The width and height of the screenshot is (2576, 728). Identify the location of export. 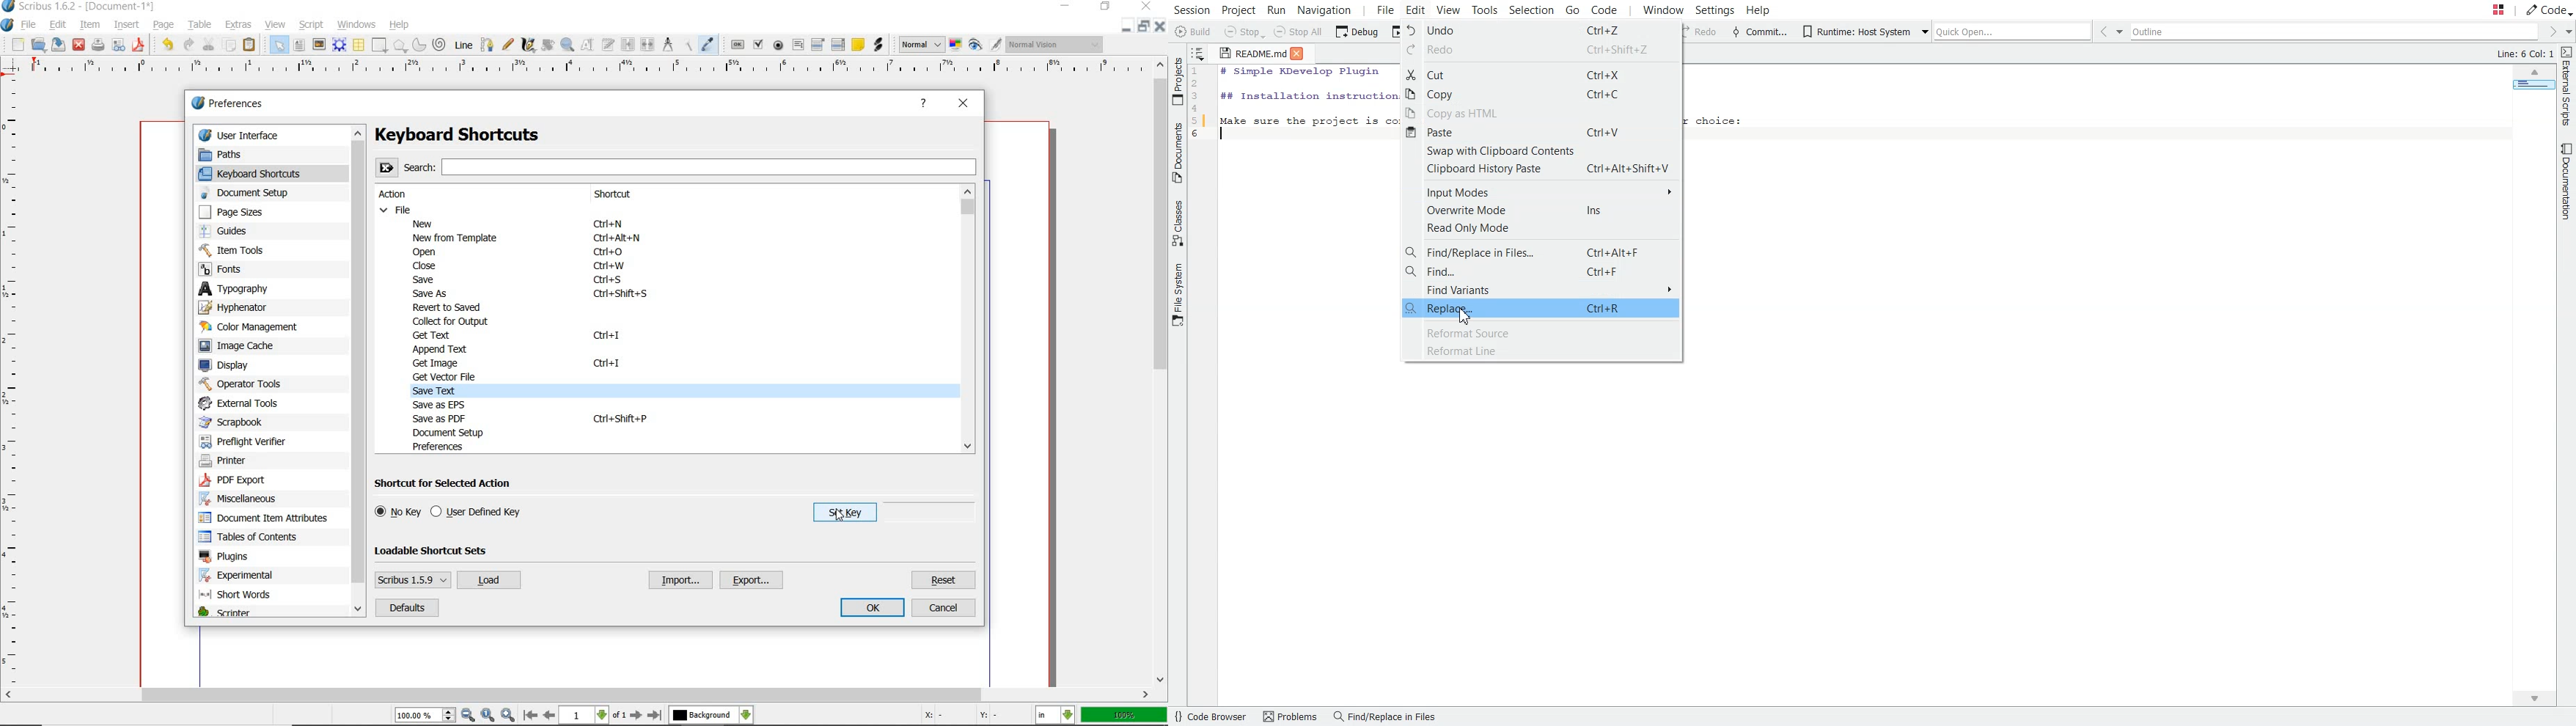
(752, 581).